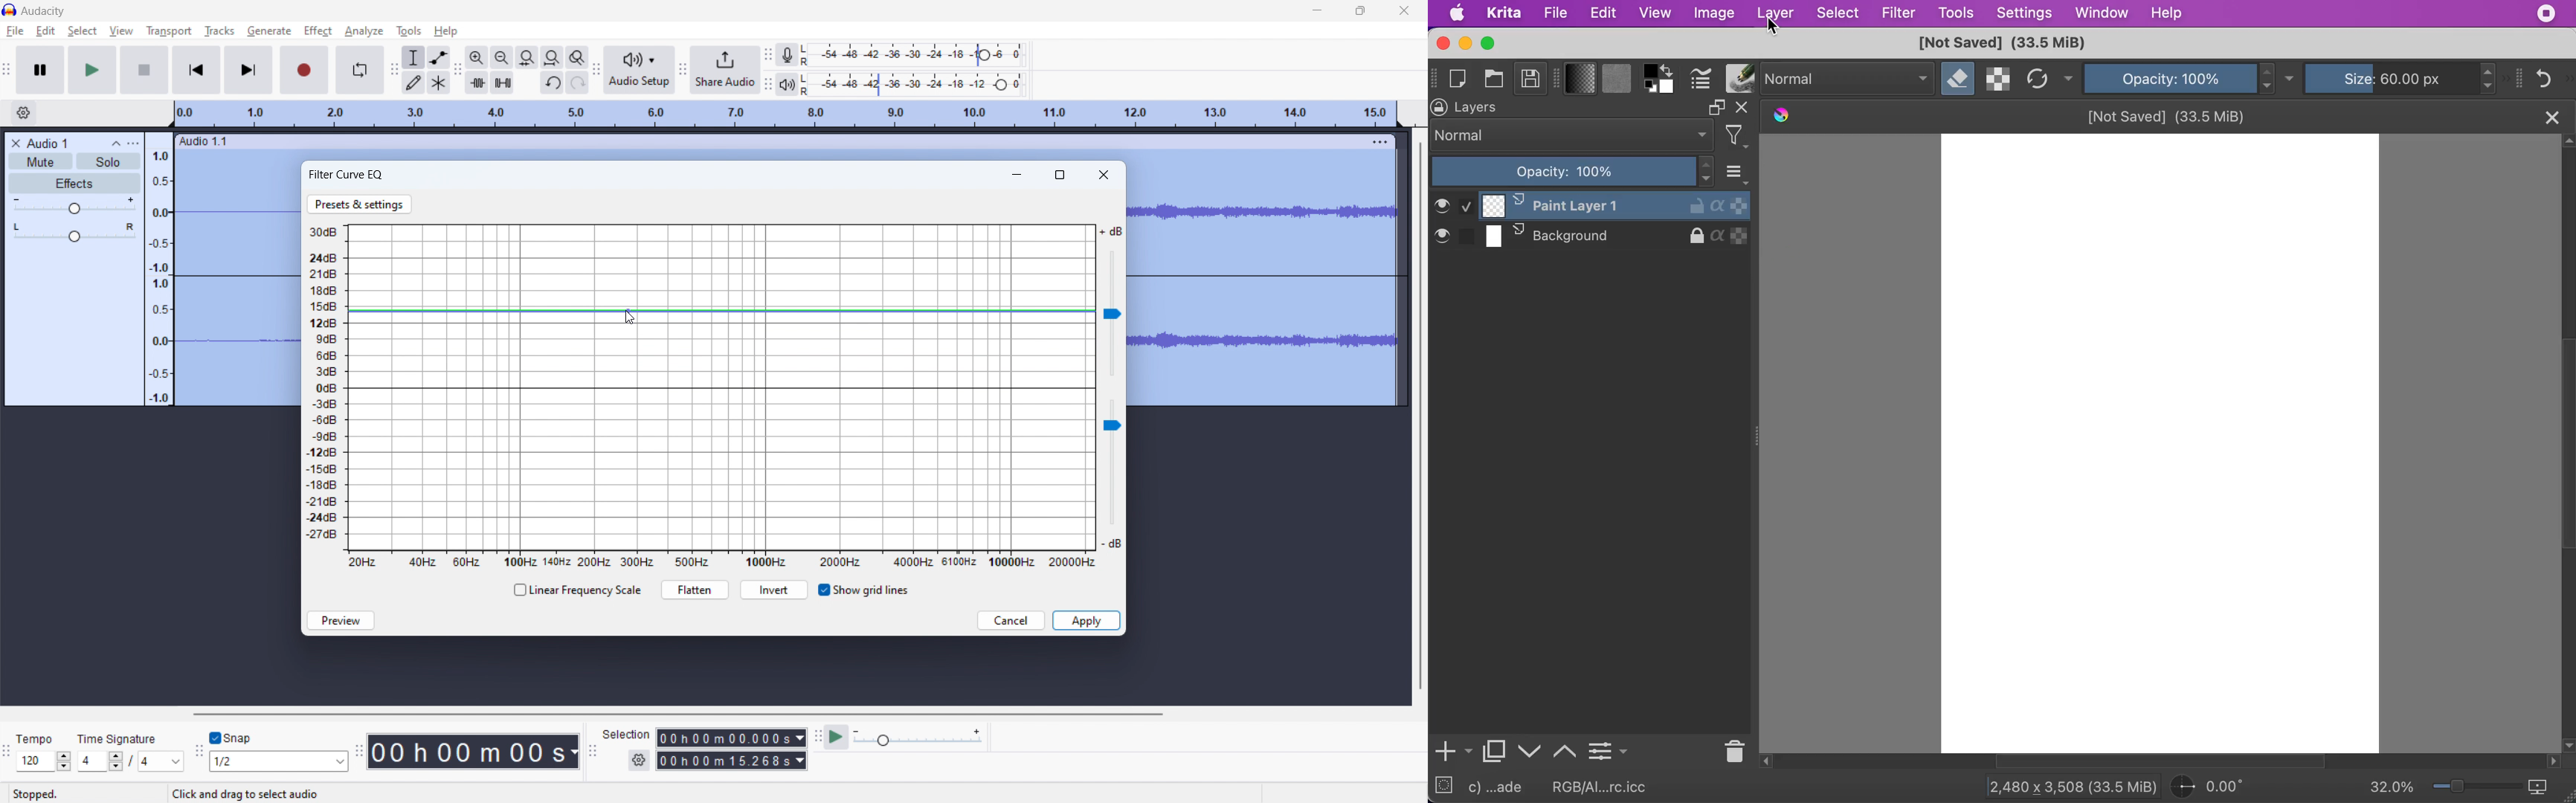 The width and height of the screenshot is (2576, 812). Describe the element at coordinates (1956, 14) in the screenshot. I see `tools` at that location.